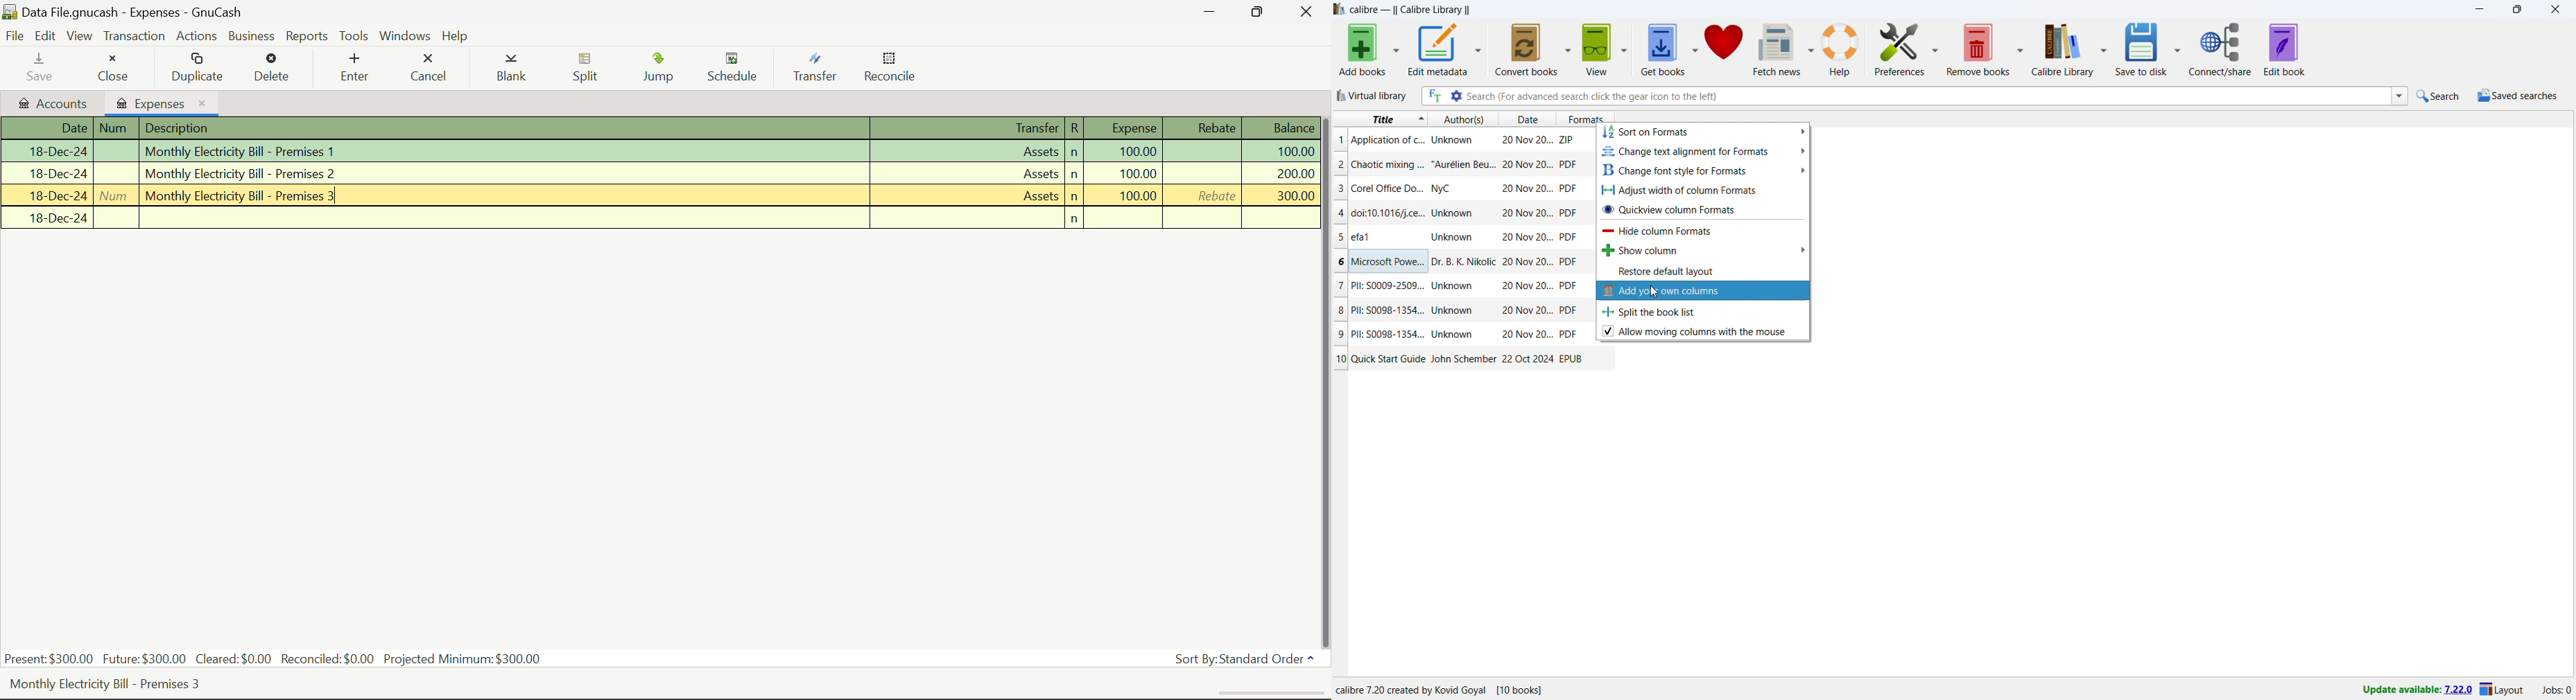  Describe the element at coordinates (184, 198) in the screenshot. I see `Cursor Position` at that location.